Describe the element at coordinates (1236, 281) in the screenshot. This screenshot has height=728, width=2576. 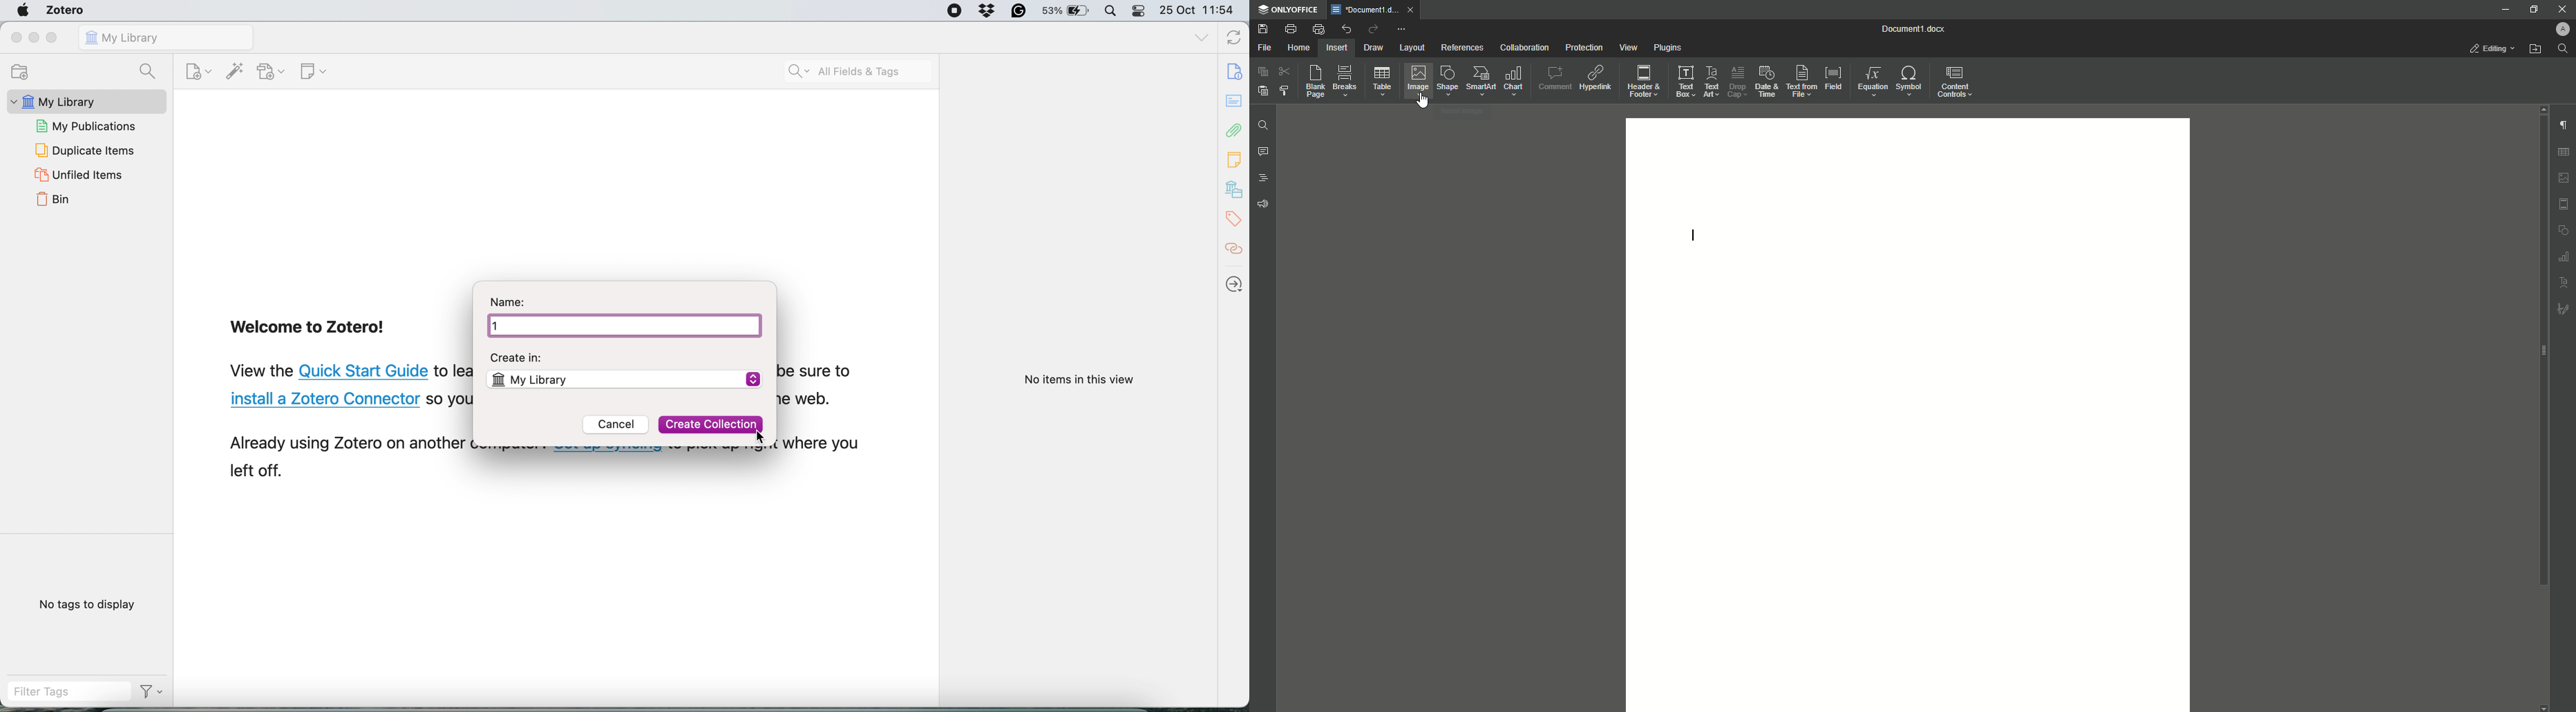
I see `locate` at that location.